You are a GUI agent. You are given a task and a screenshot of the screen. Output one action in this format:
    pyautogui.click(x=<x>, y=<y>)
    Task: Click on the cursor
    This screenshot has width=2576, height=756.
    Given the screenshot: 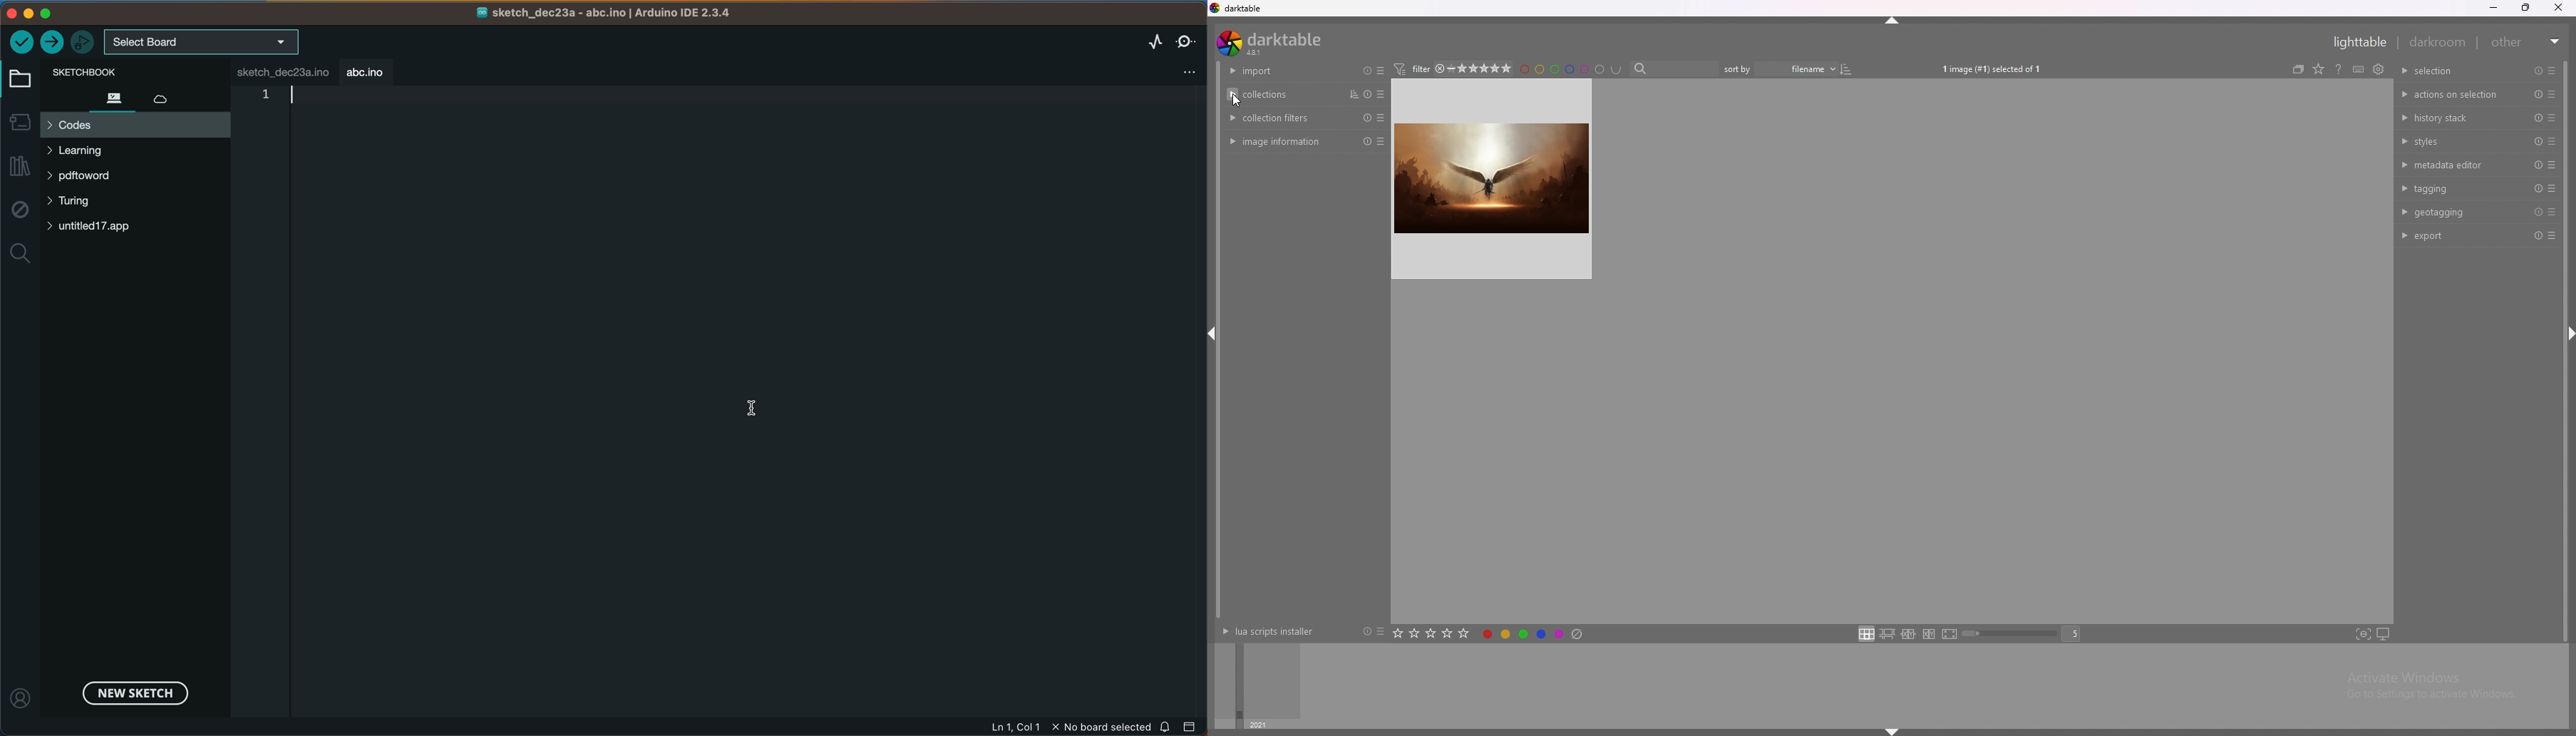 What is the action you would take?
    pyautogui.click(x=759, y=408)
    